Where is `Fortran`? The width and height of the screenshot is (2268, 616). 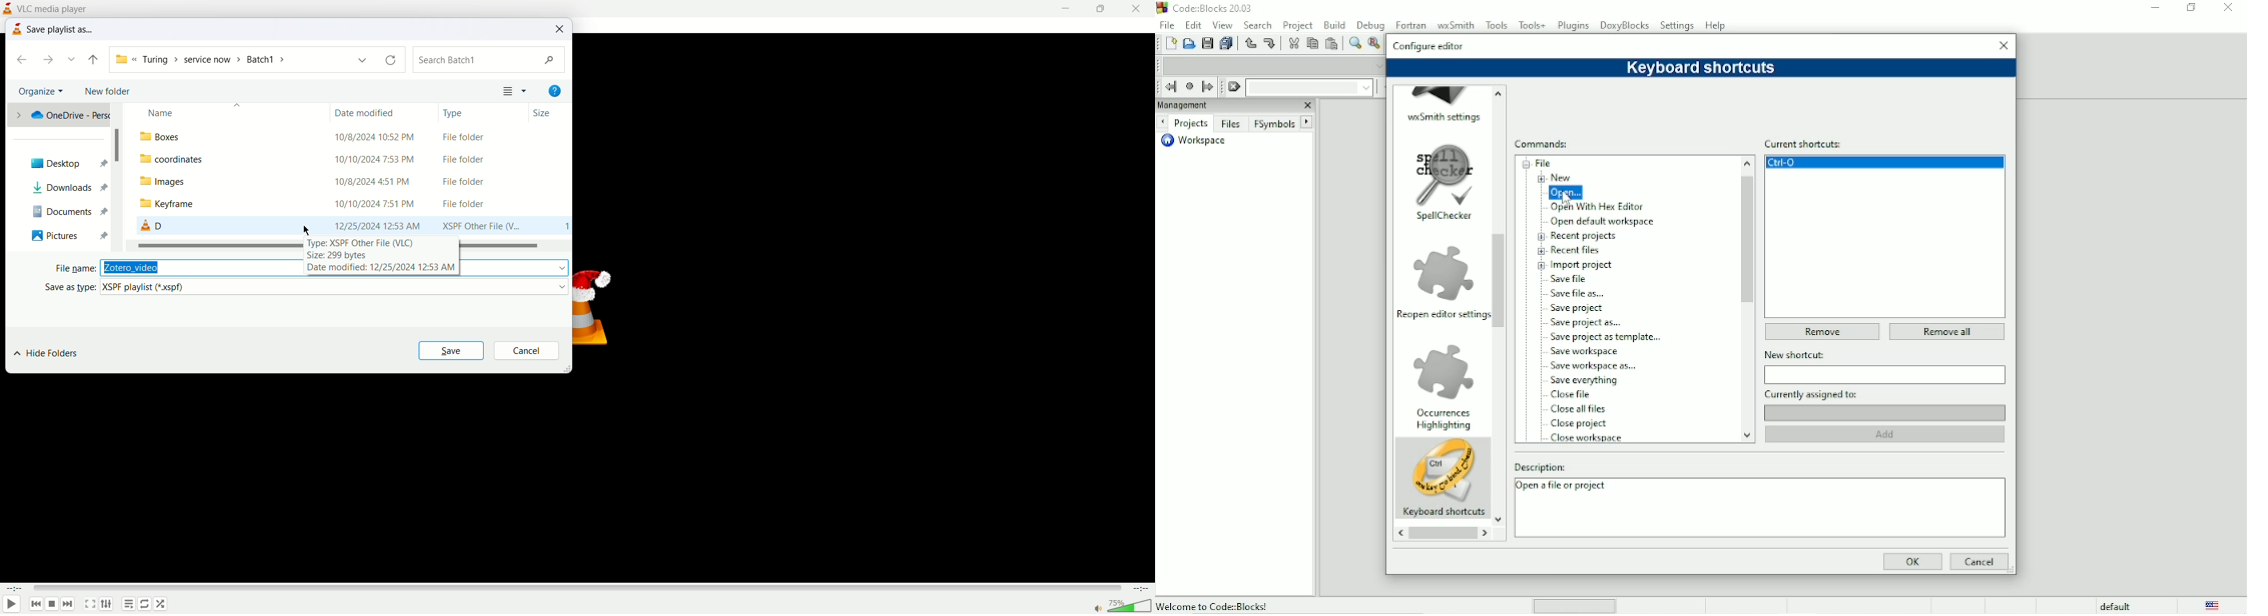 Fortran is located at coordinates (1410, 23).